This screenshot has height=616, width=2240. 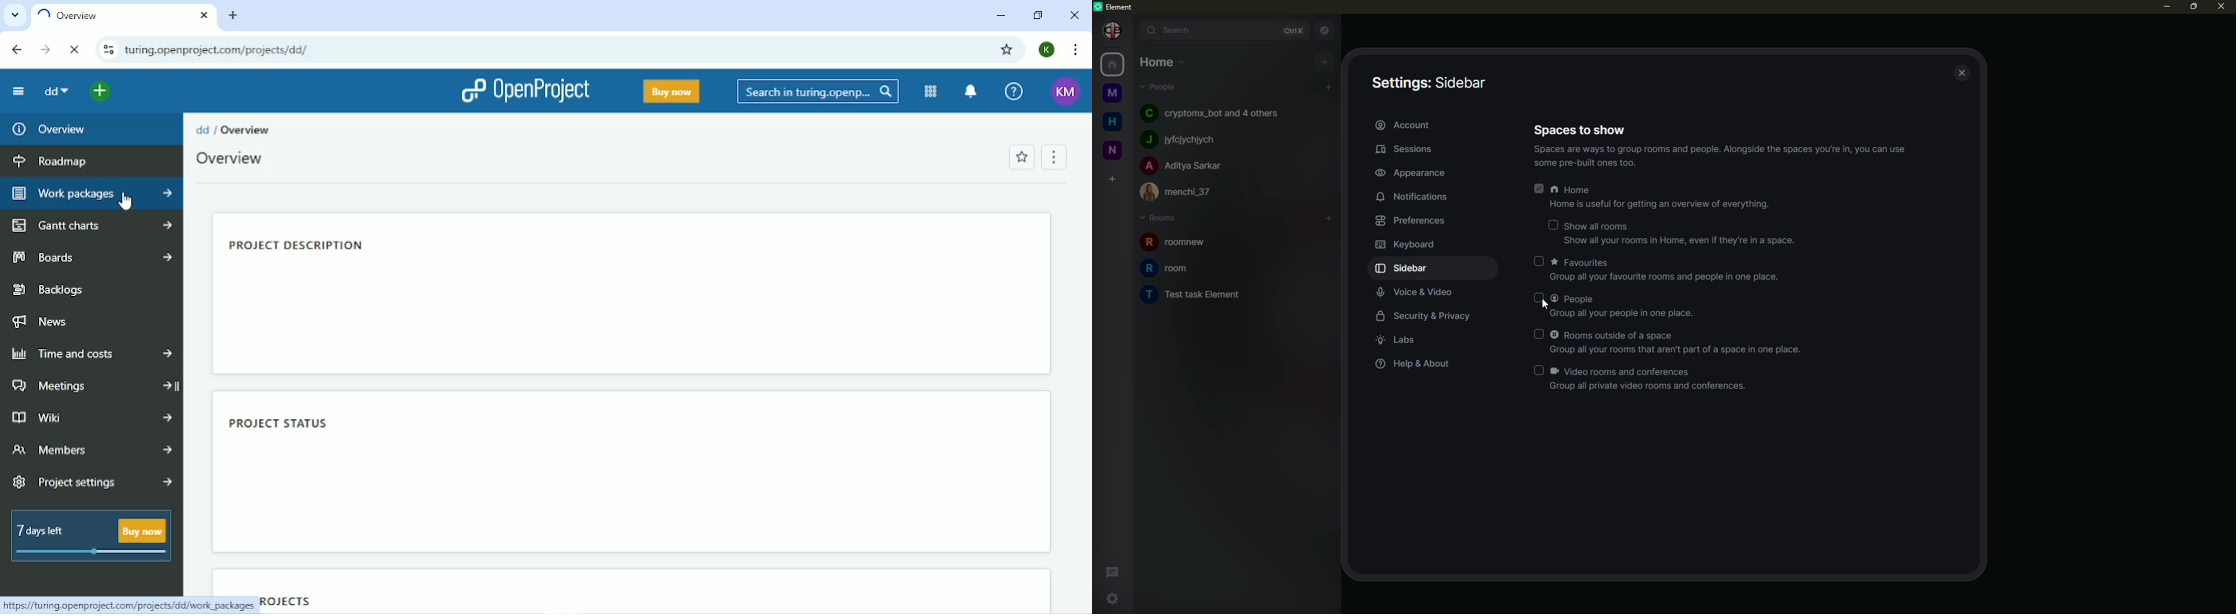 I want to click on Close, so click(x=1074, y=15).